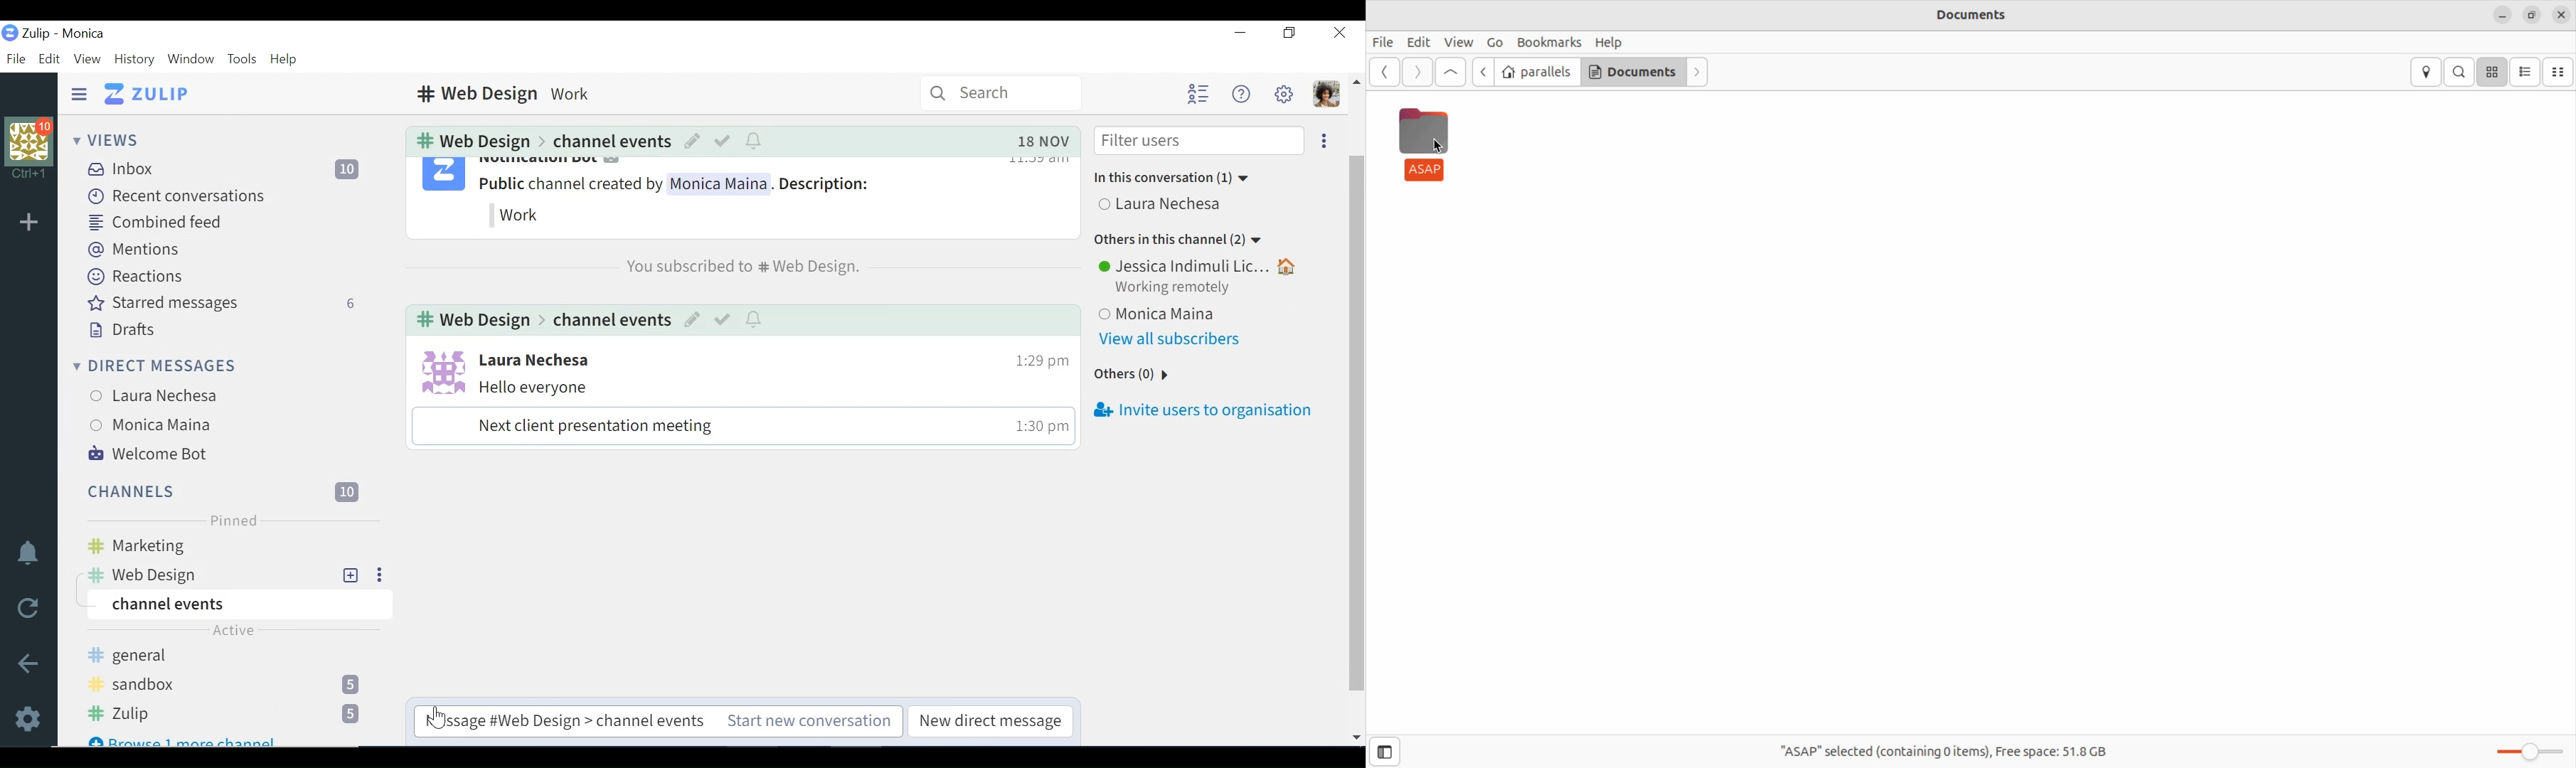 This screenshot has height=784, width=2576. Describe the element at coordinates (471, 321) in the screenshot. I see `web design channel` at that location.